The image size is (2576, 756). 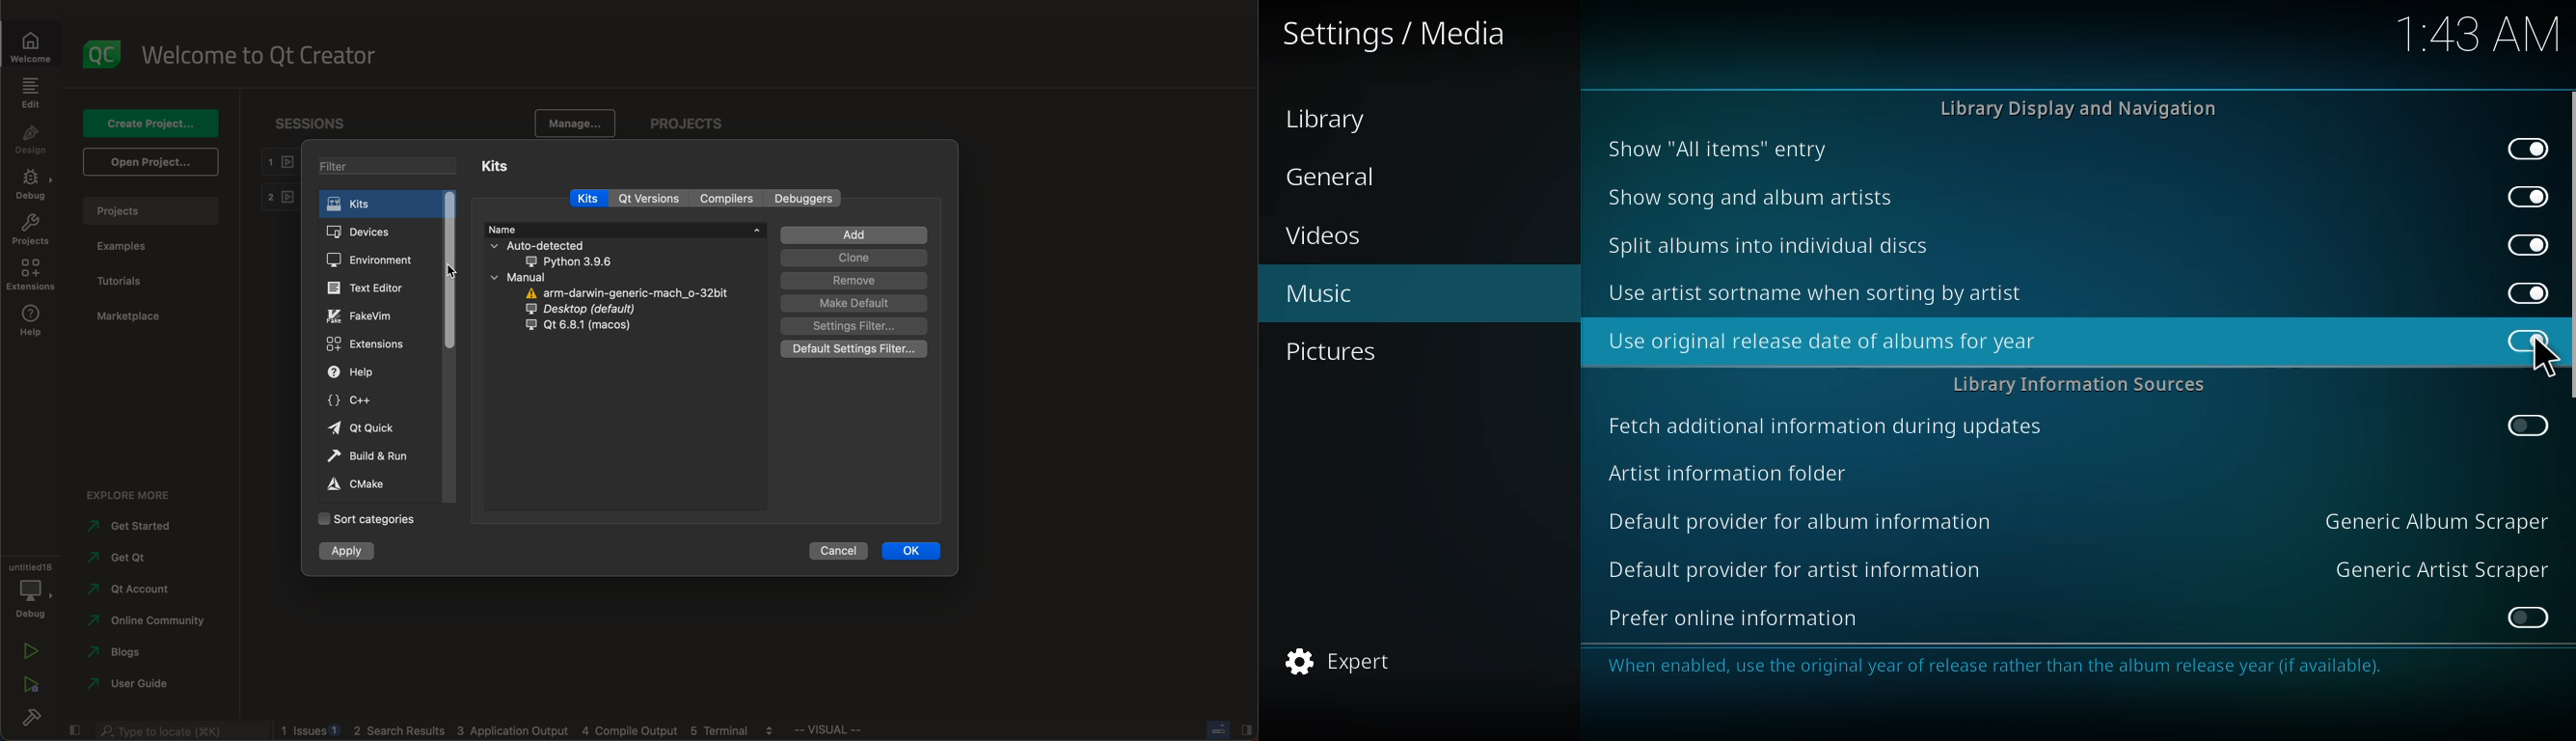 What do you see at coordinates (533, 733) in the screenshot?
I see `logs` at bounding box center [533, 733].